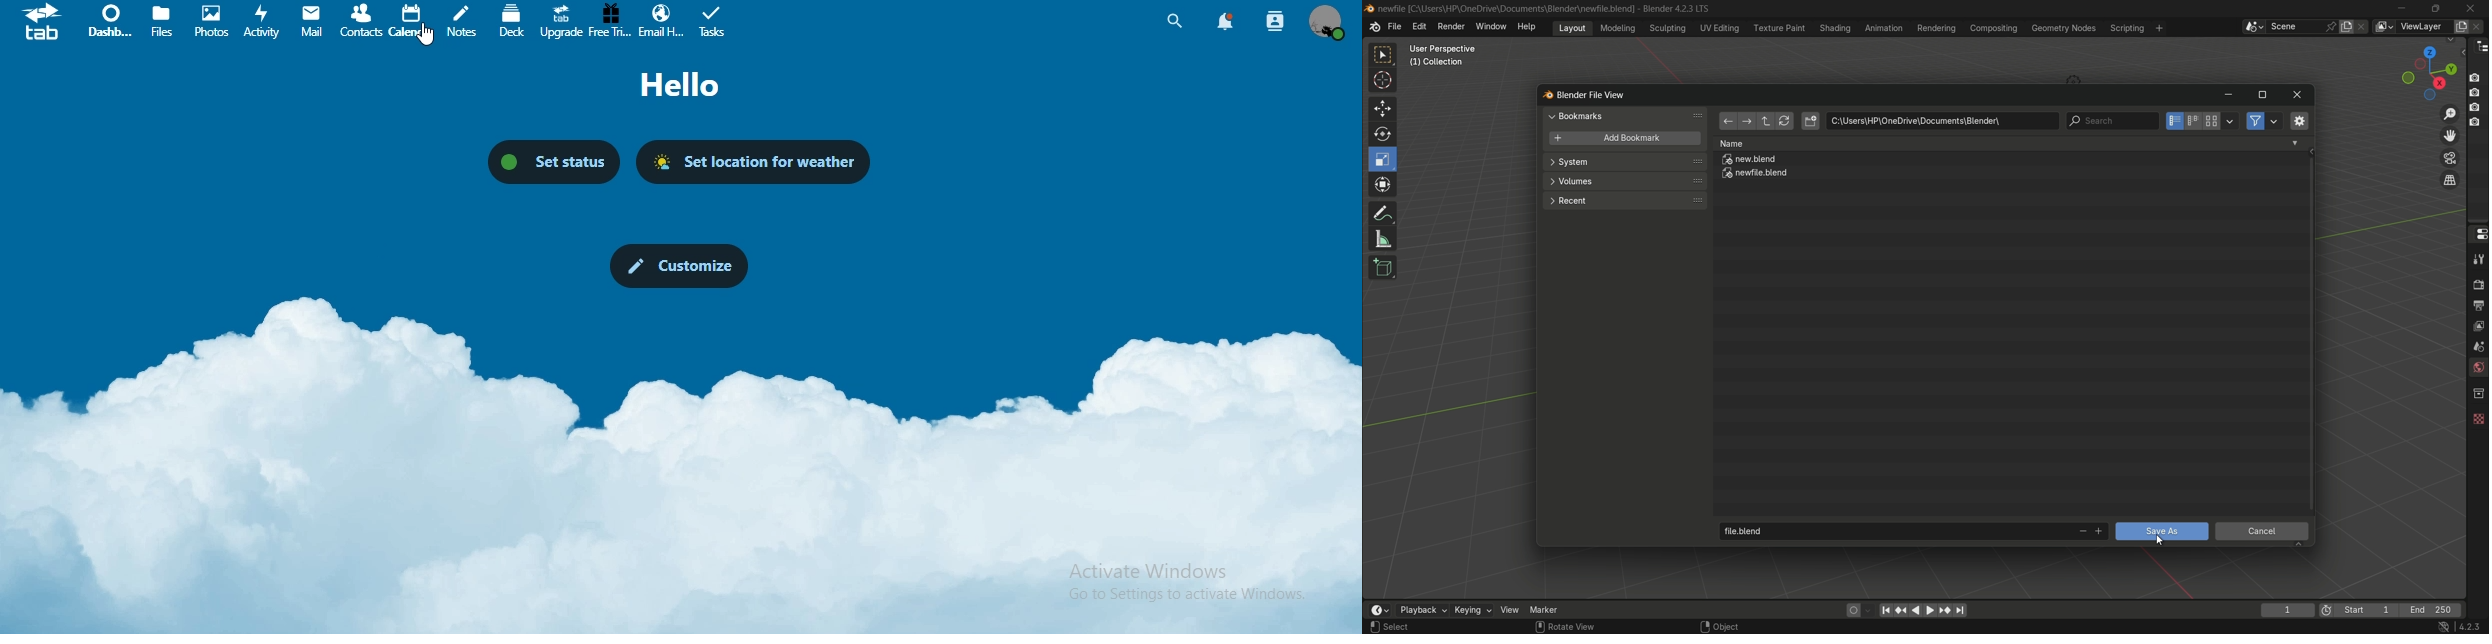 This screenshot has width=2492, height=644. Describe the element at coordinates (2230, 120) in the screenshot. I see `display settings` at that location.